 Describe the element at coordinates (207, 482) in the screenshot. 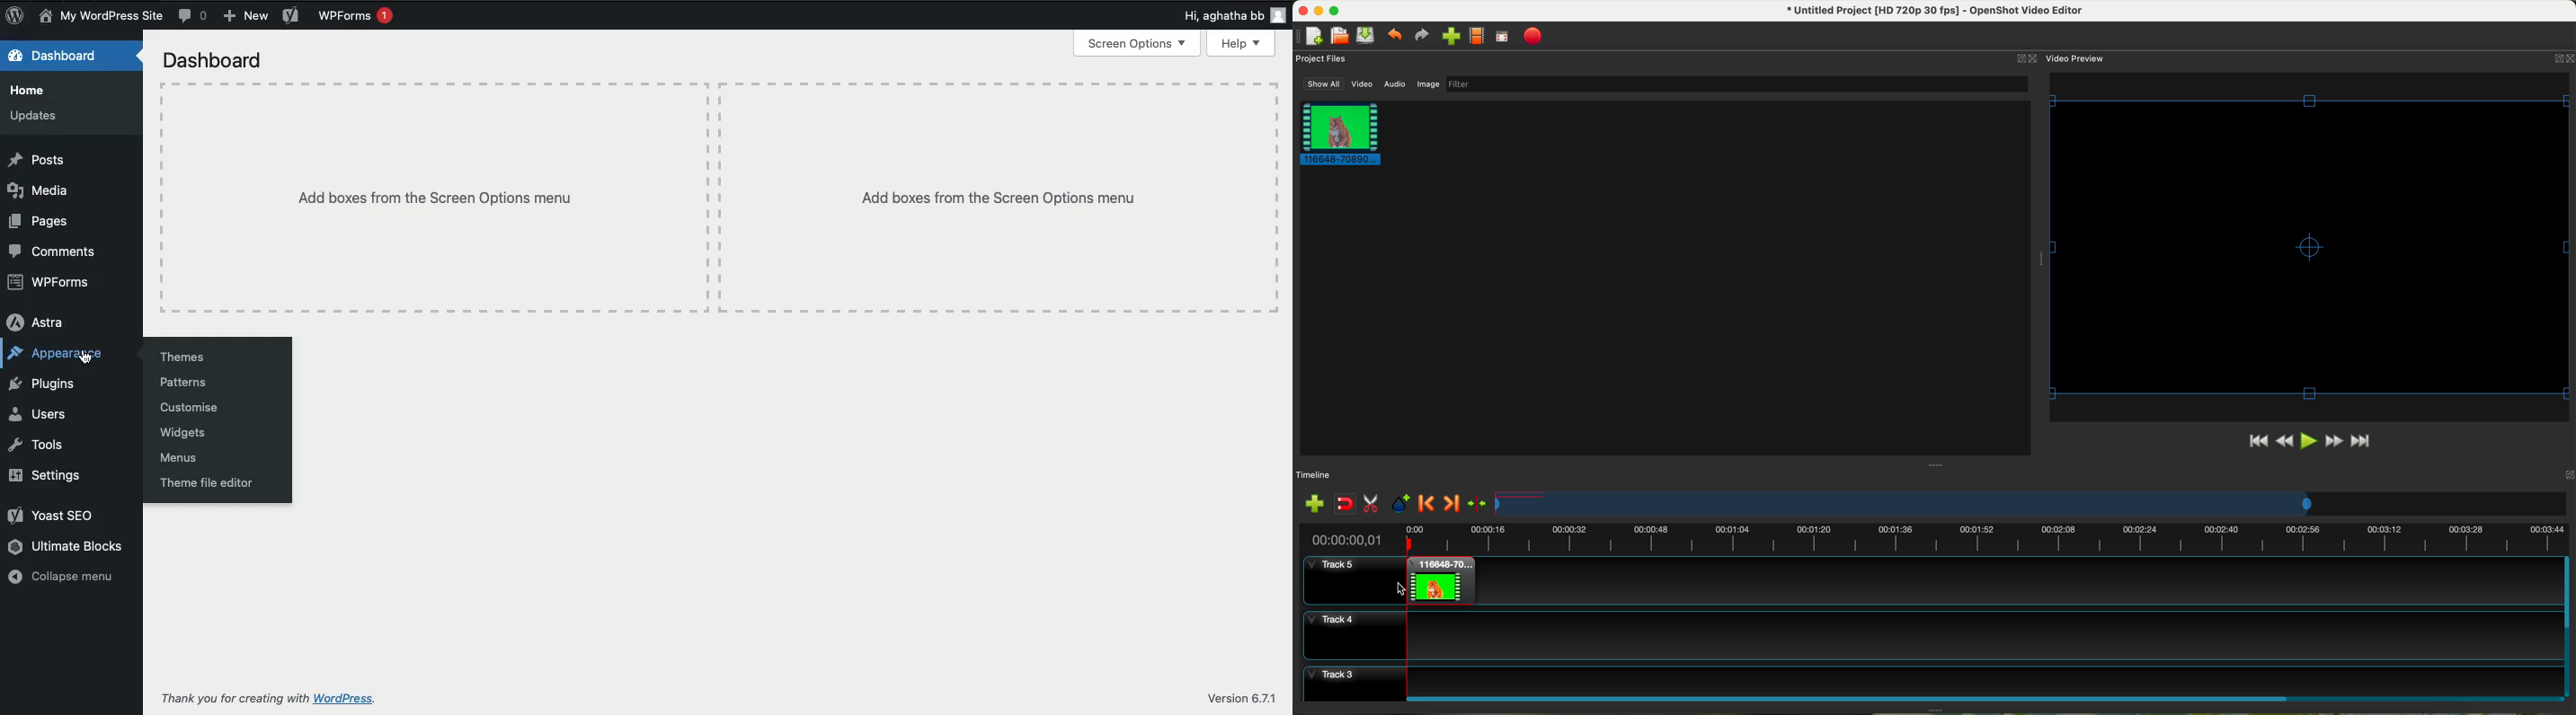

I see `Theme file edits` at that location.